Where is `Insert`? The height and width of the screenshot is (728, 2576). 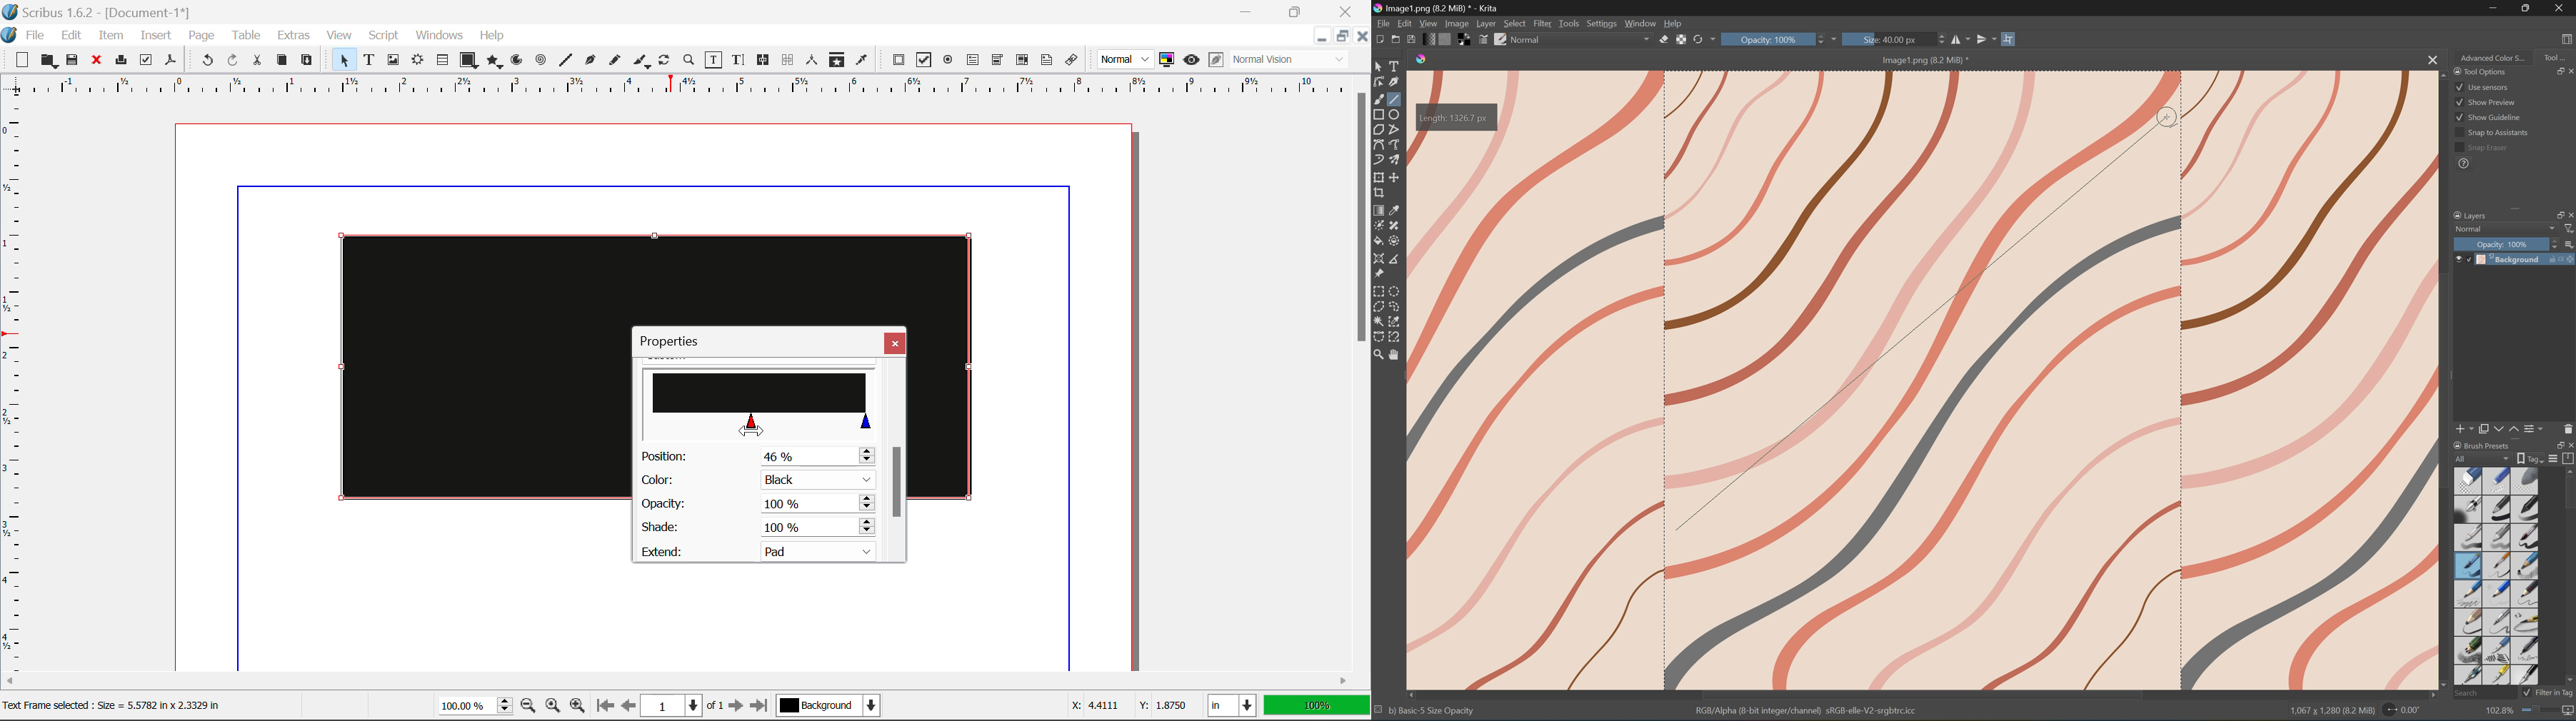 Insert is located at coordinates (154, 38).